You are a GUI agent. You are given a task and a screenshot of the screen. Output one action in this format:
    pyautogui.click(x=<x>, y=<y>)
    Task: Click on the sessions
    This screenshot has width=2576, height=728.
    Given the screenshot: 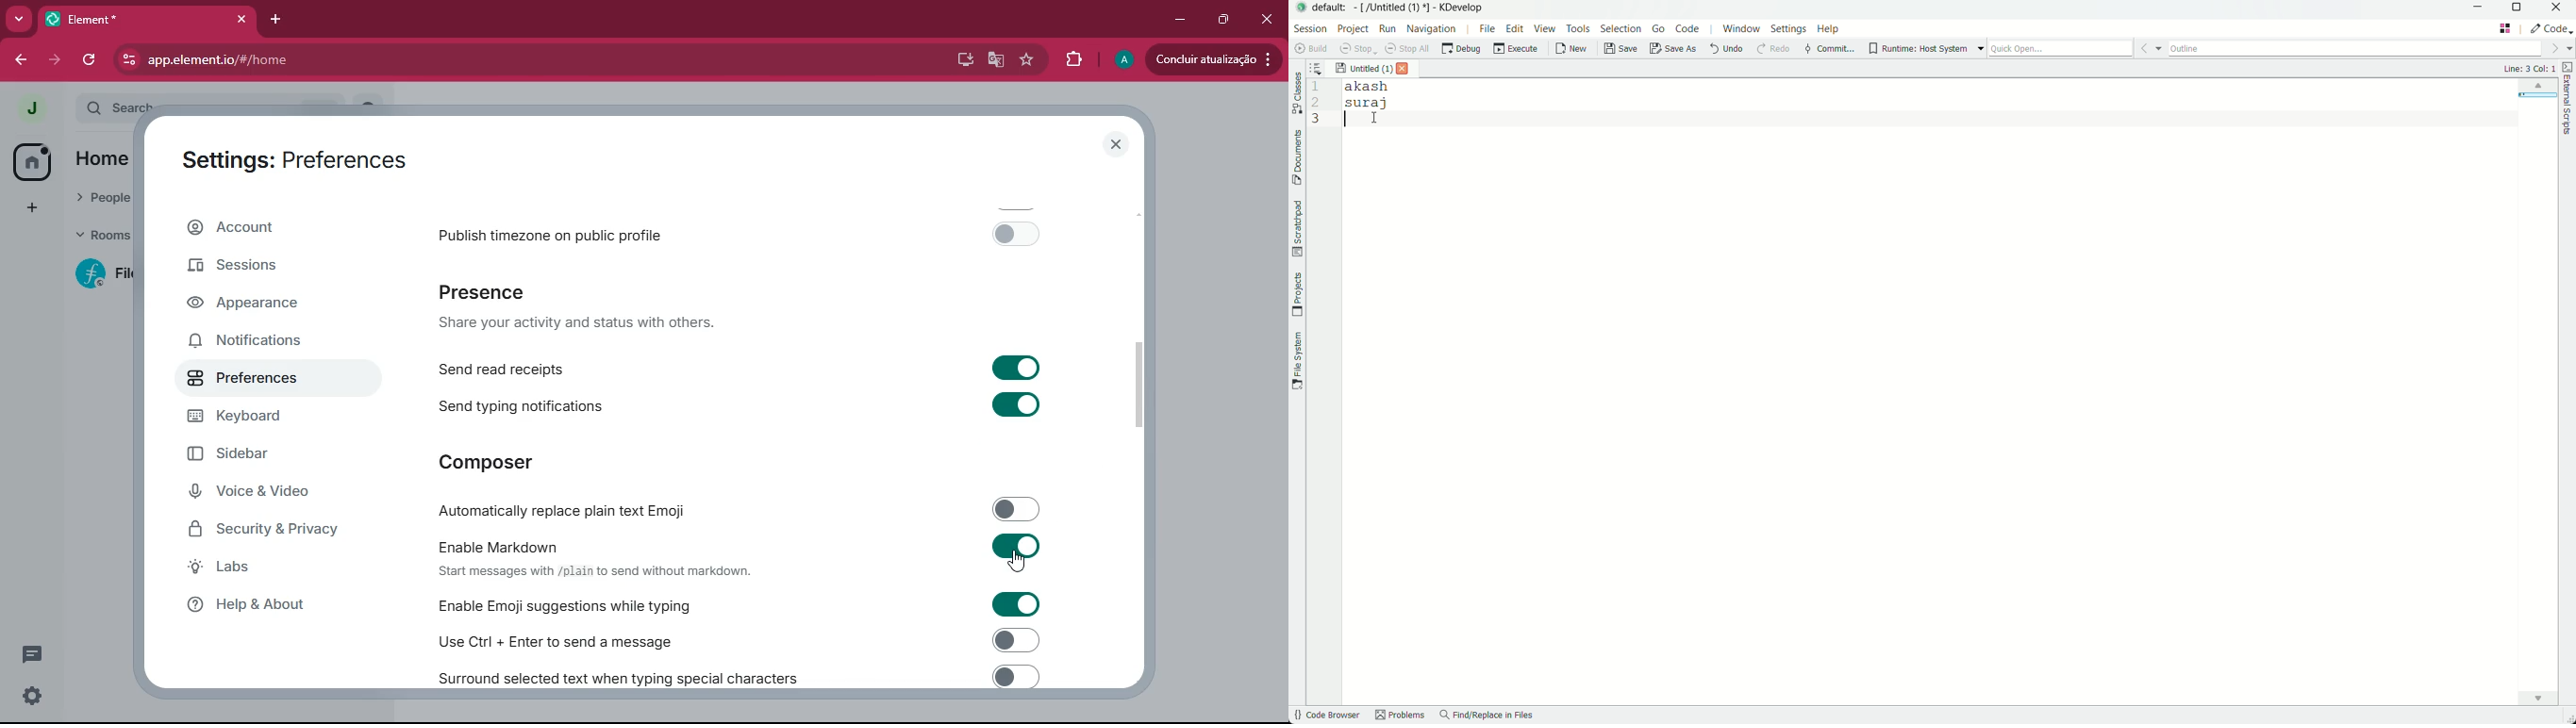 What is the action you would take?
    pyautogui.click(x=240, y=272)
    